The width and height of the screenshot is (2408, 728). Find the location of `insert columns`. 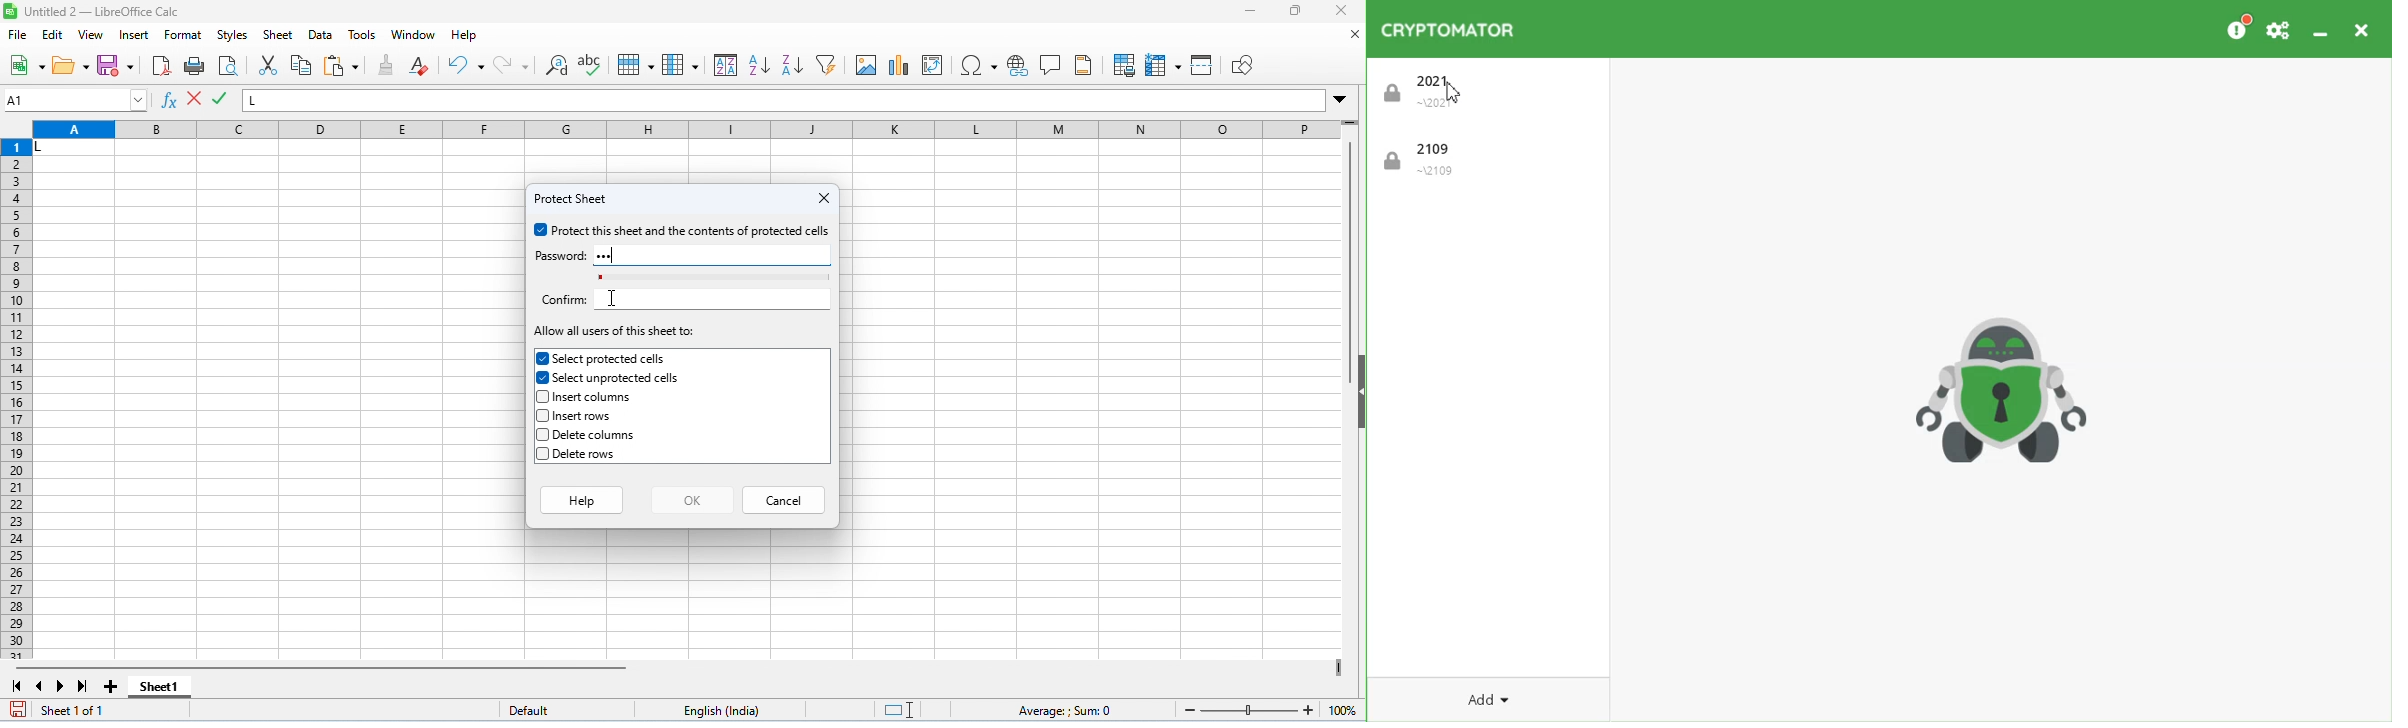

insert columns is located at coordinates (590, 398).